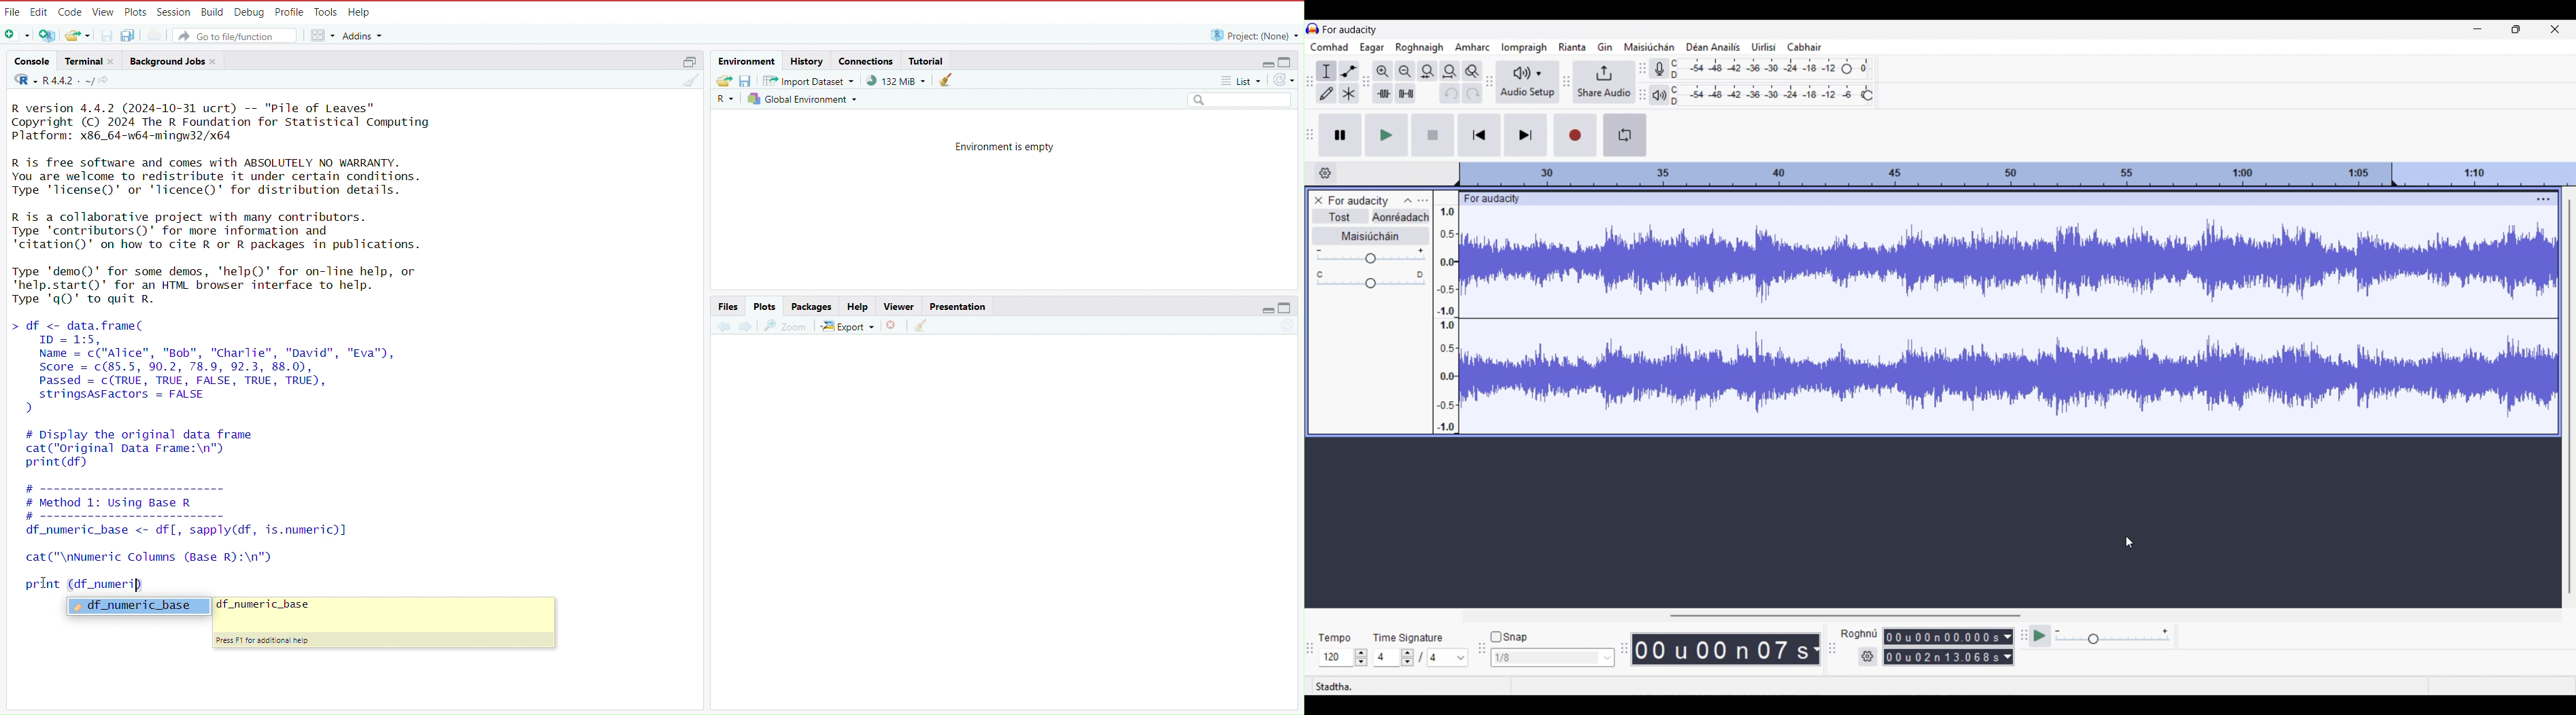 The height and width of the screenshot is (728, 2576). What do you see at coordinates (866, 59) in the screenshot?
I see `connections` at bounding box center [866, 59].